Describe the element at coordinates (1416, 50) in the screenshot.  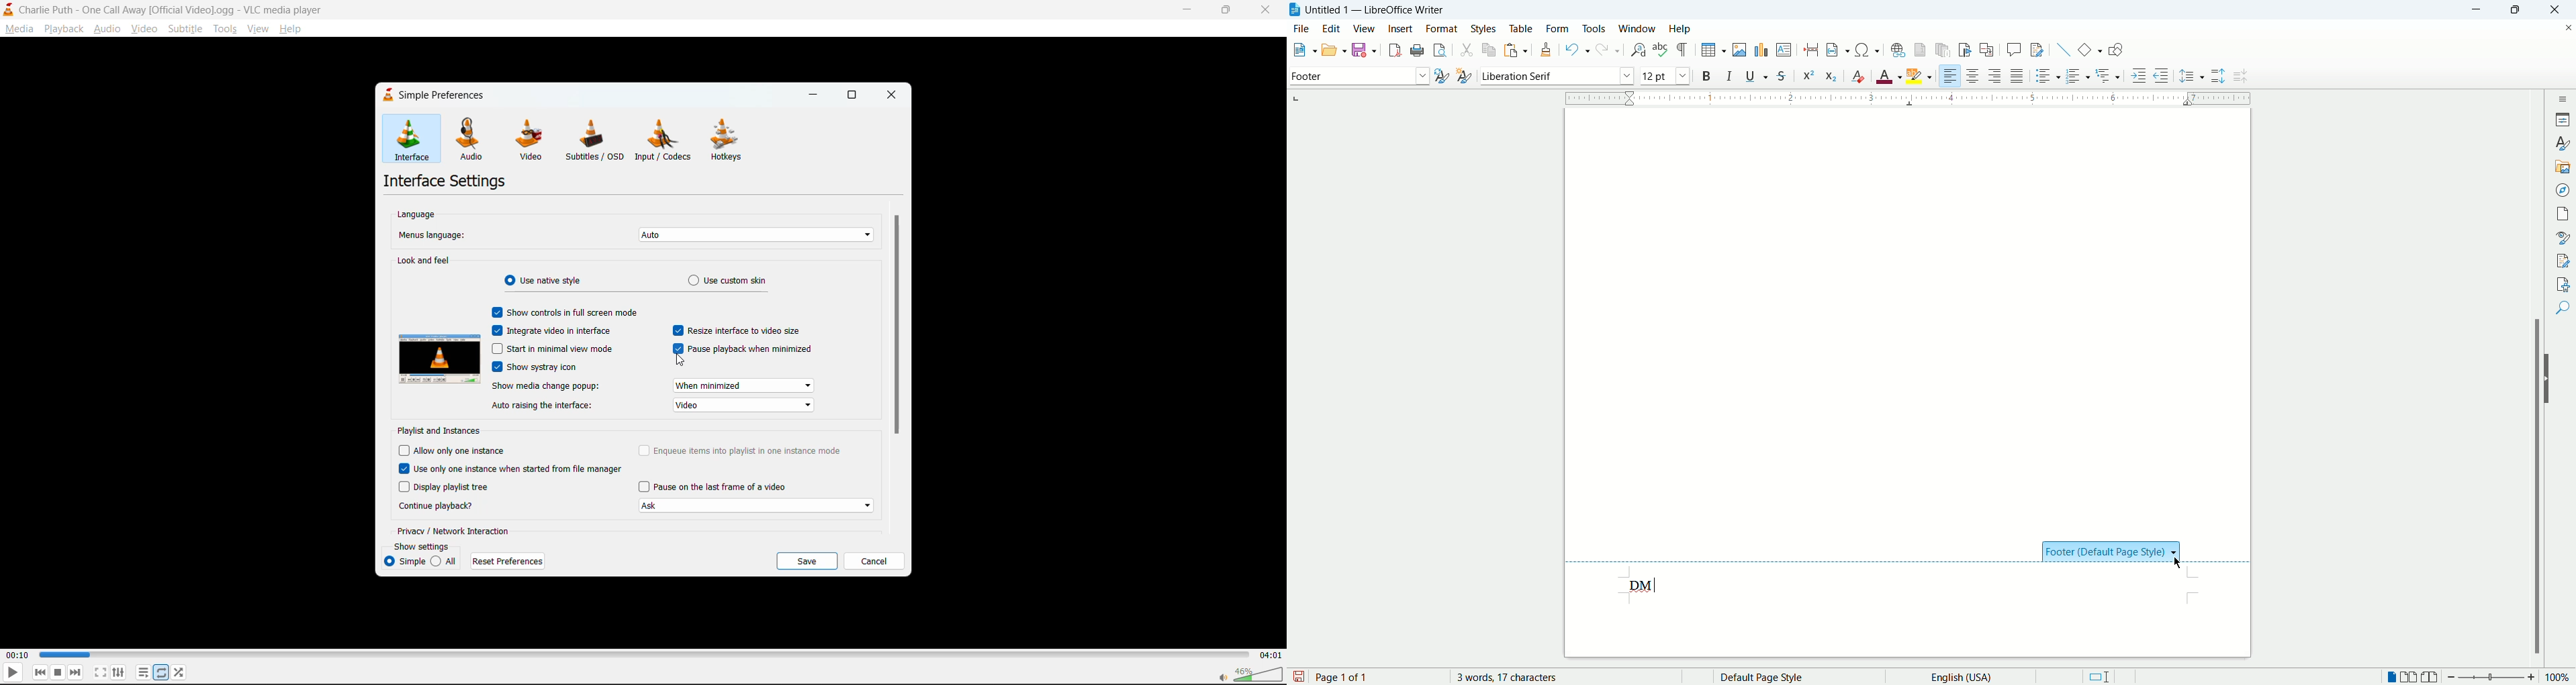
I see `print` at that location.